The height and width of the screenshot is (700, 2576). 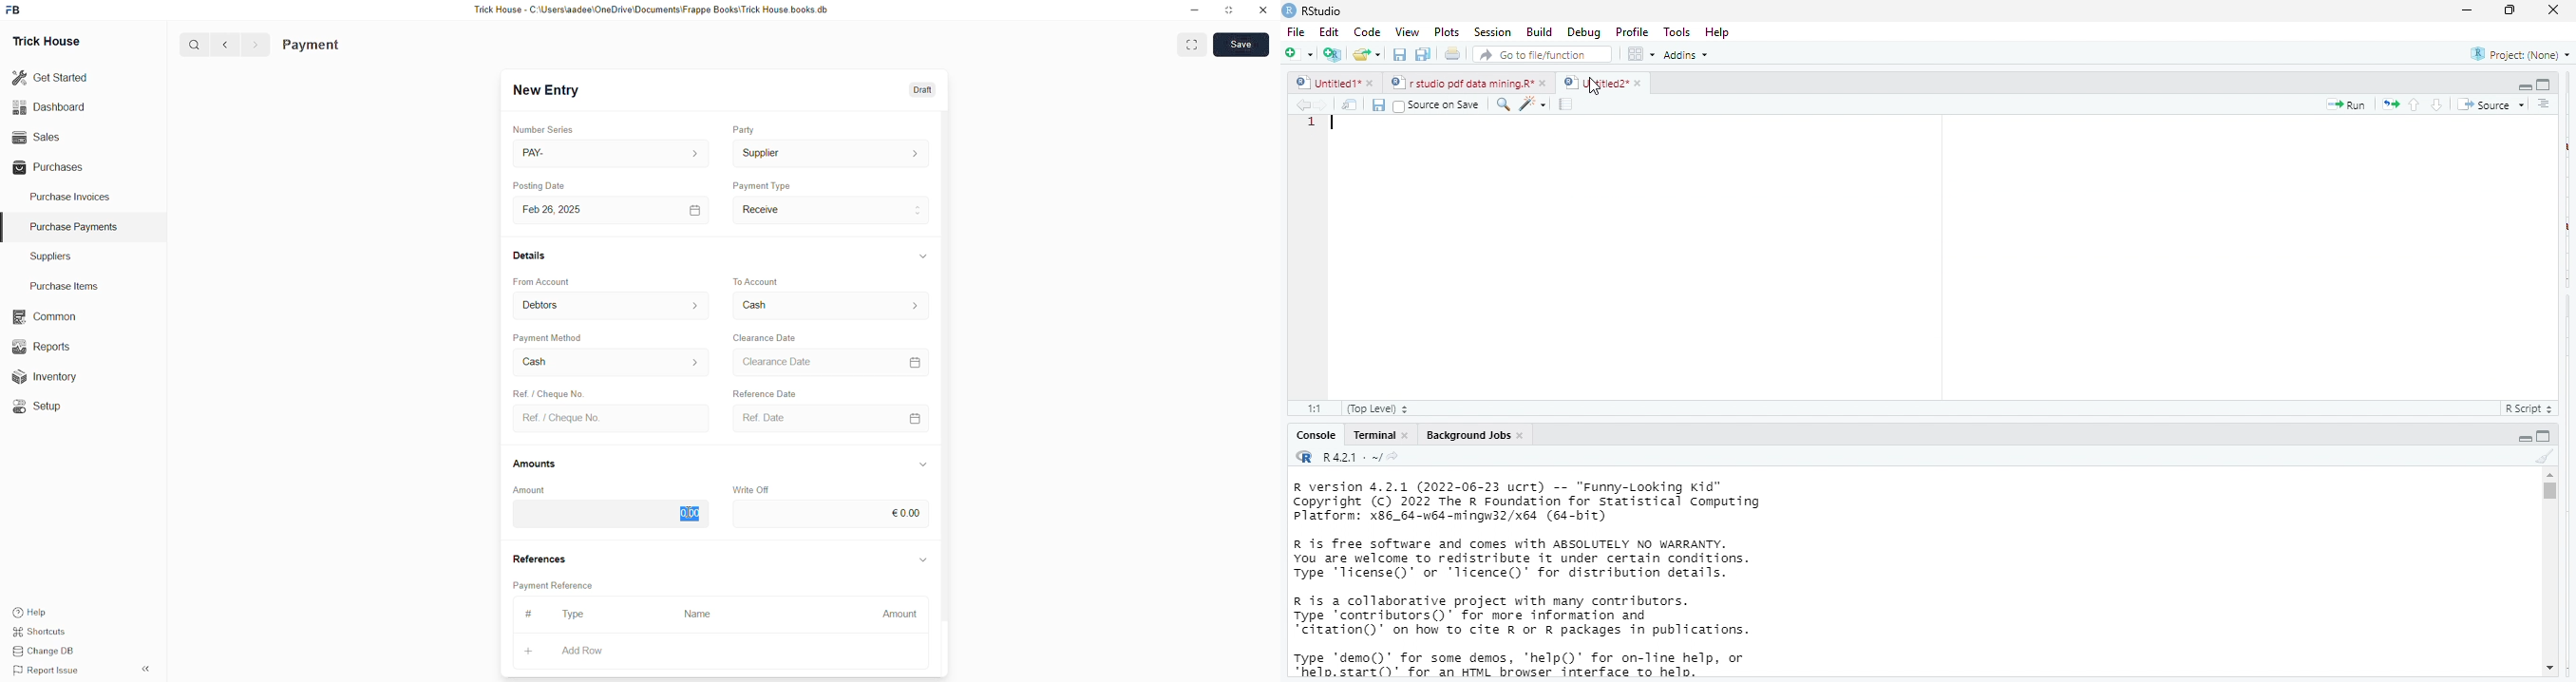 I want to click on €0.00, so click(x=831, y=515).